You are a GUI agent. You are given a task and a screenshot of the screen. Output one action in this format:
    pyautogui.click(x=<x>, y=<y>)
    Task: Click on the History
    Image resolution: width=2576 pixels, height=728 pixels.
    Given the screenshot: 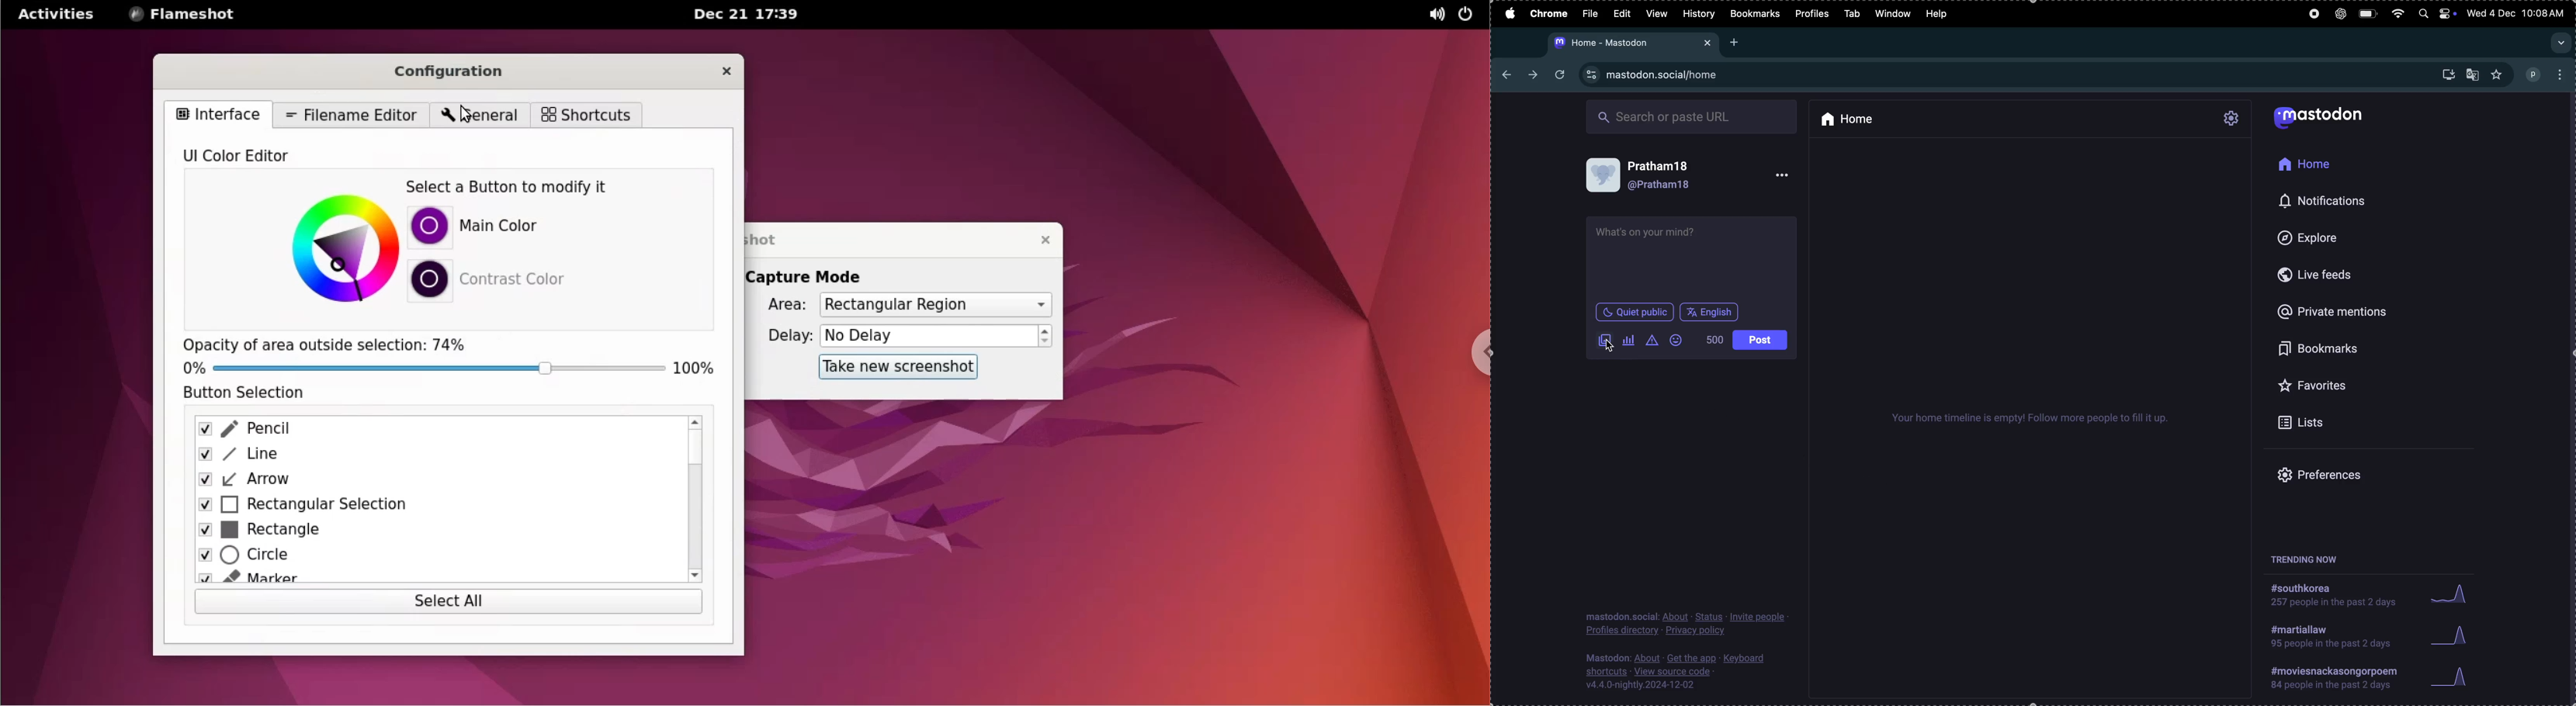 What is the action you would take?
    pyautogui.click(x=1698, y=14)
    